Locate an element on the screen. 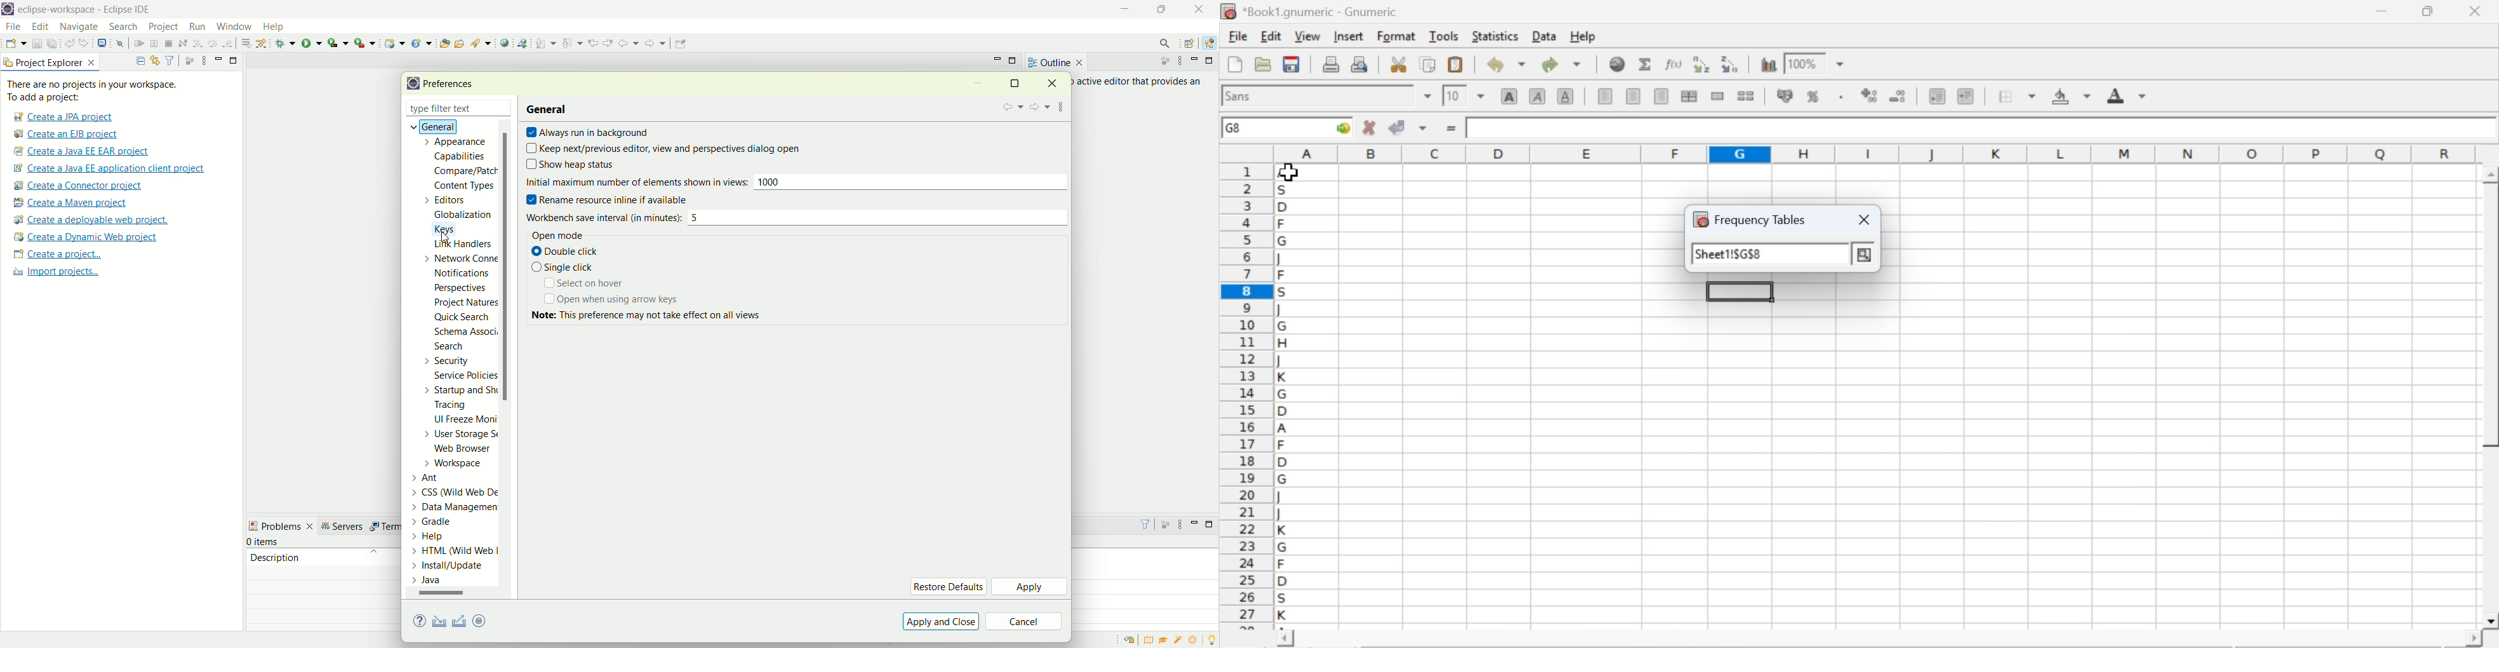 The image size is (2520, 672). Note: This preference may not take effect on all views. is located at coordinates (658, 320).